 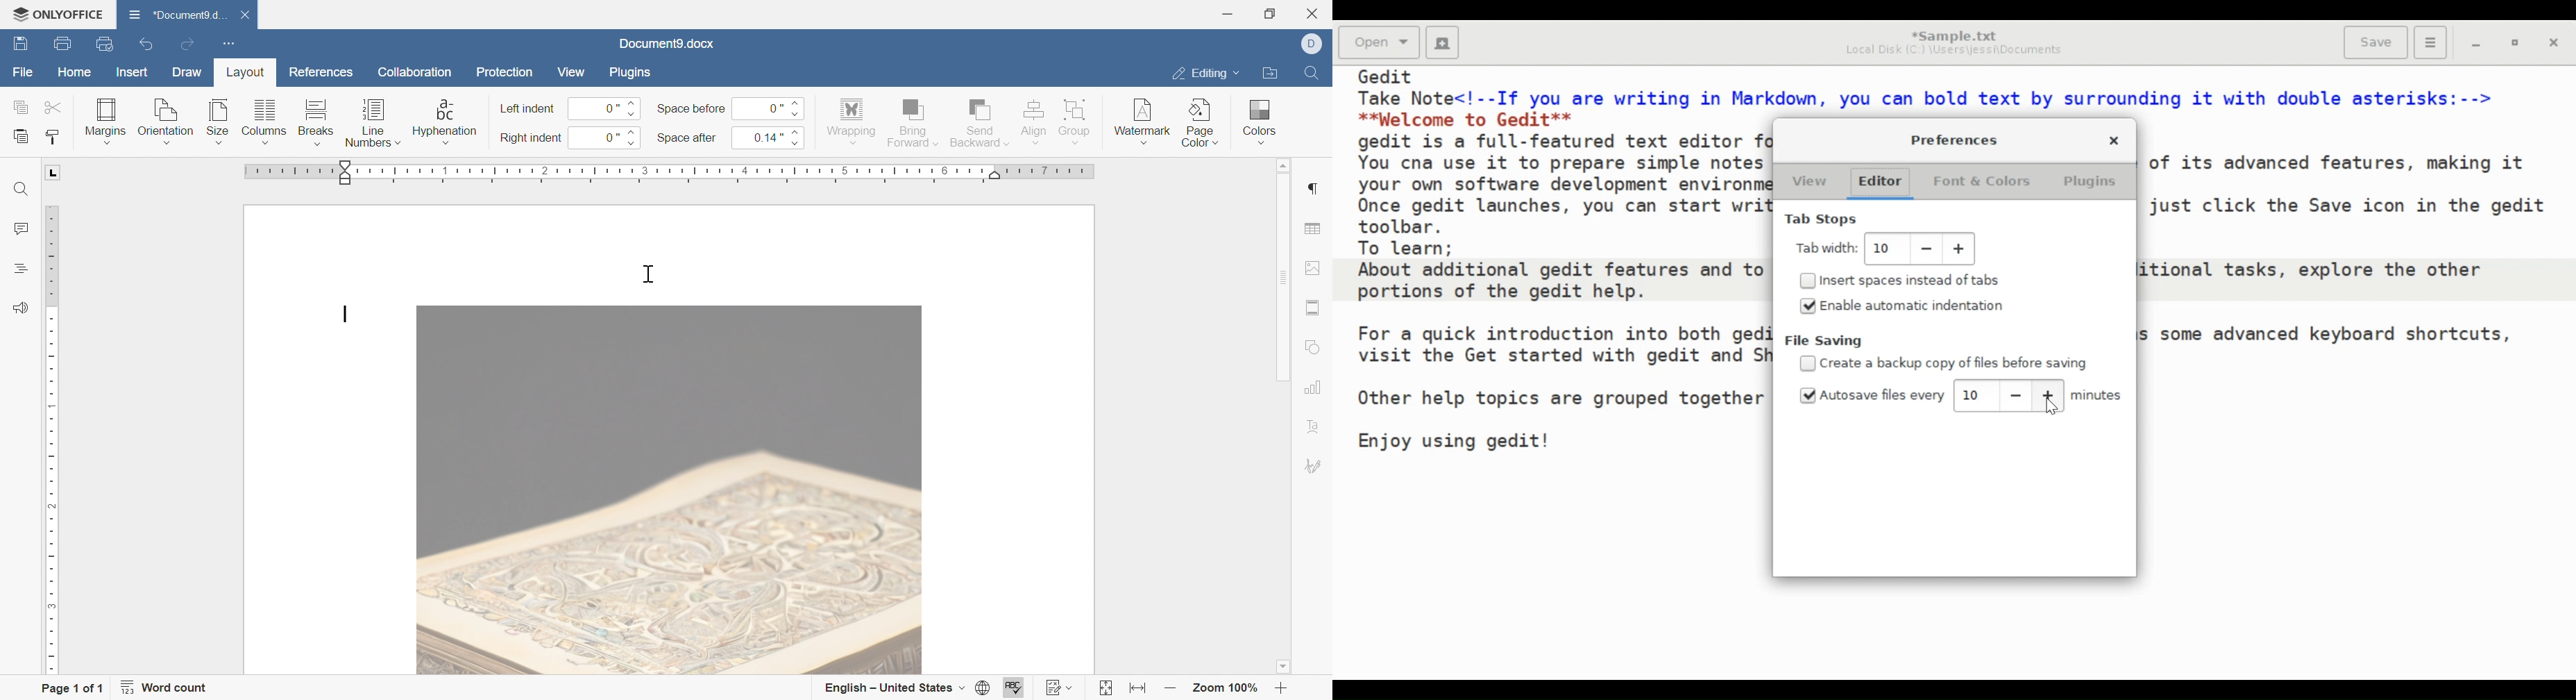 I want to click on layout, so click(x=242, y=75).